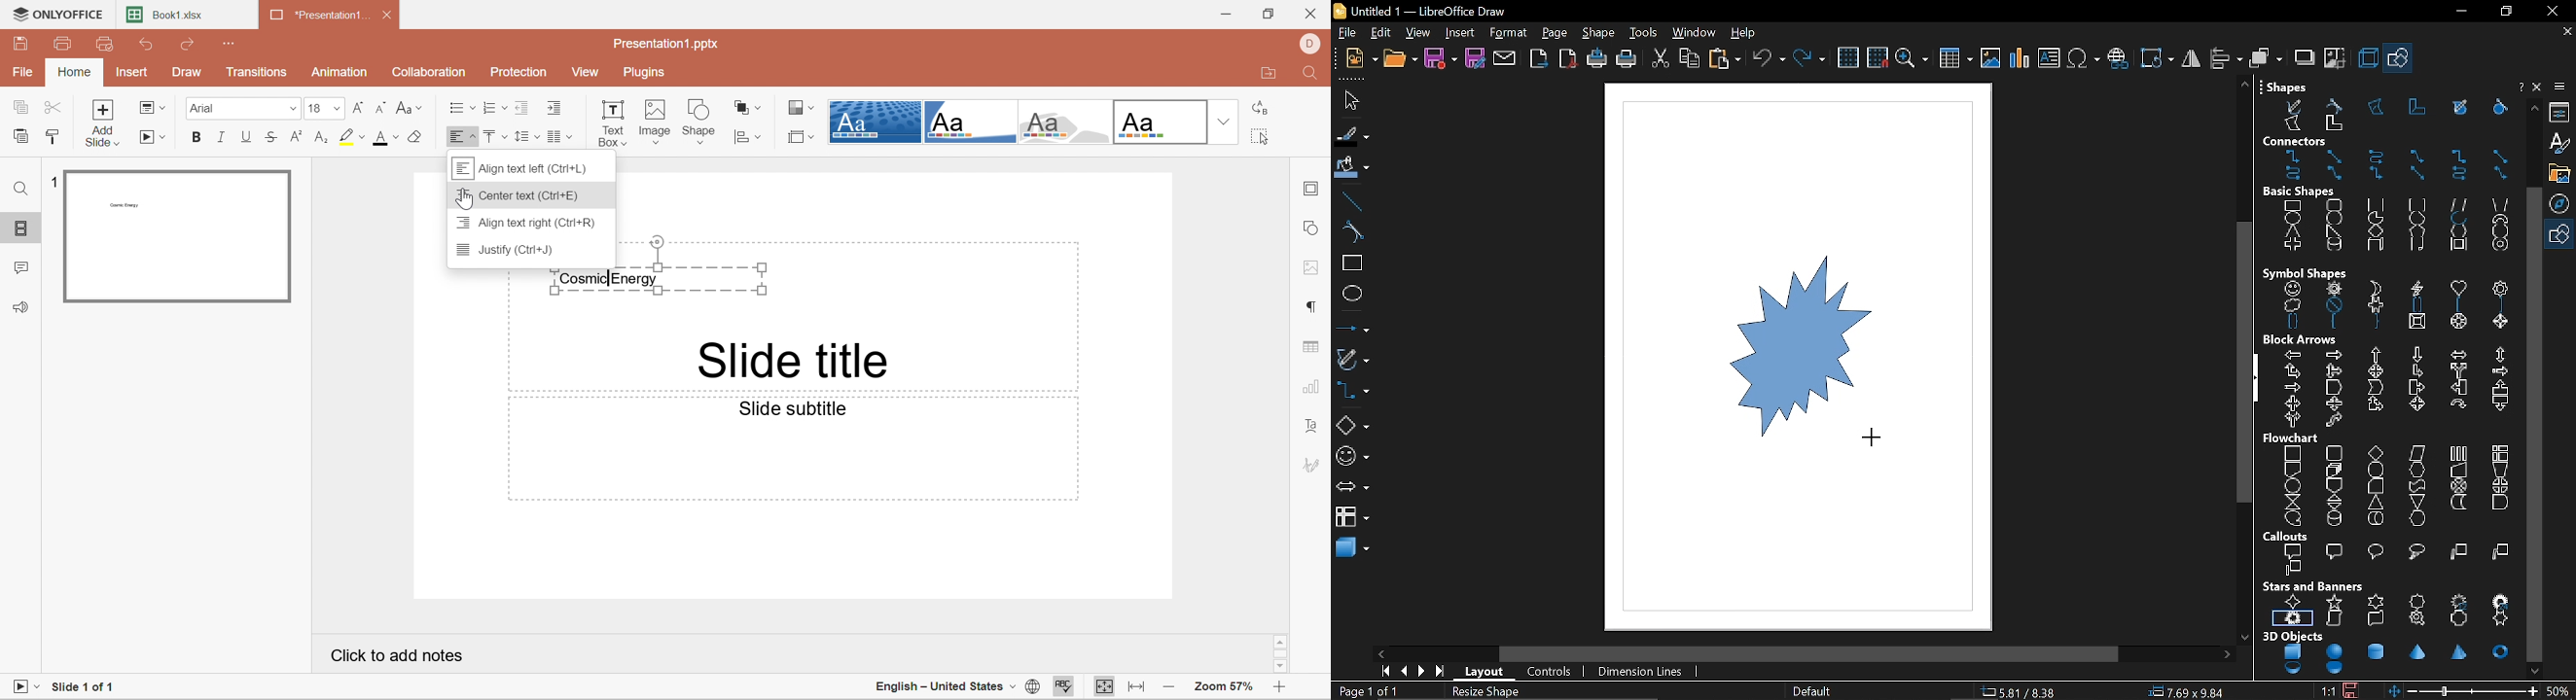 This screenshot has height=700, width=2576. Describe the element at coordinates (1555, 33) in the screenshot. I see `page` at that location.